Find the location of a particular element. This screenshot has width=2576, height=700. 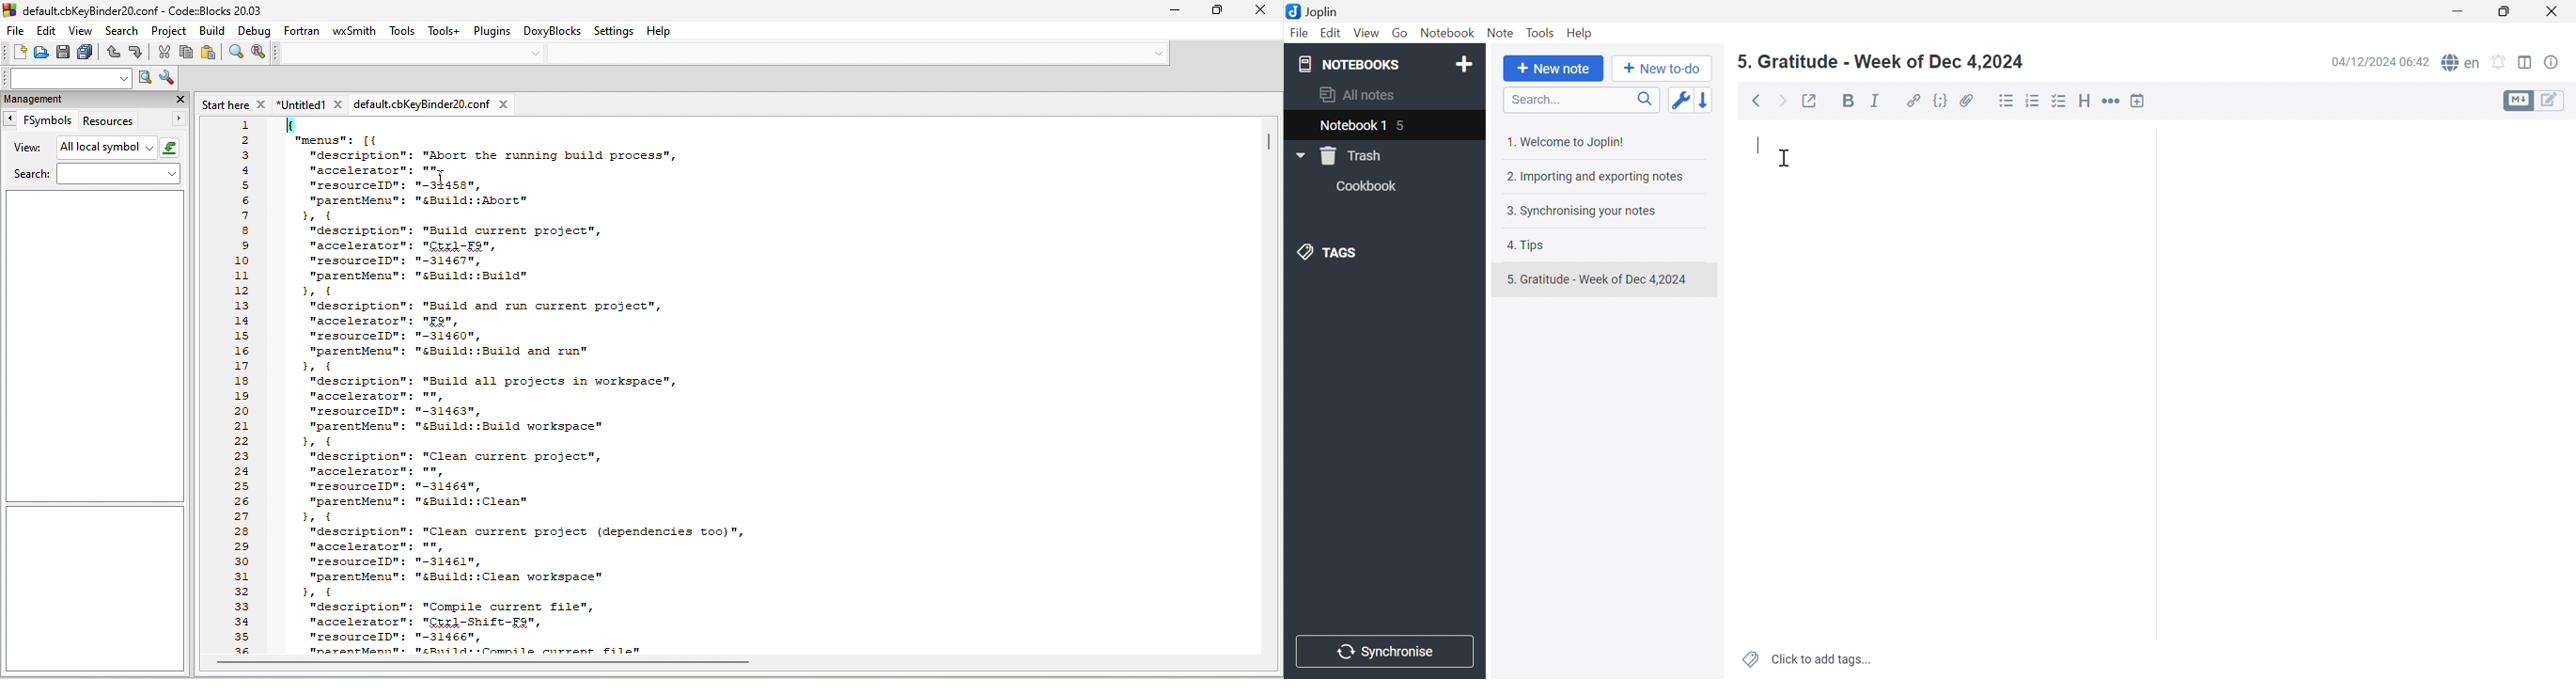

run search is located at coordinates (144, 78).